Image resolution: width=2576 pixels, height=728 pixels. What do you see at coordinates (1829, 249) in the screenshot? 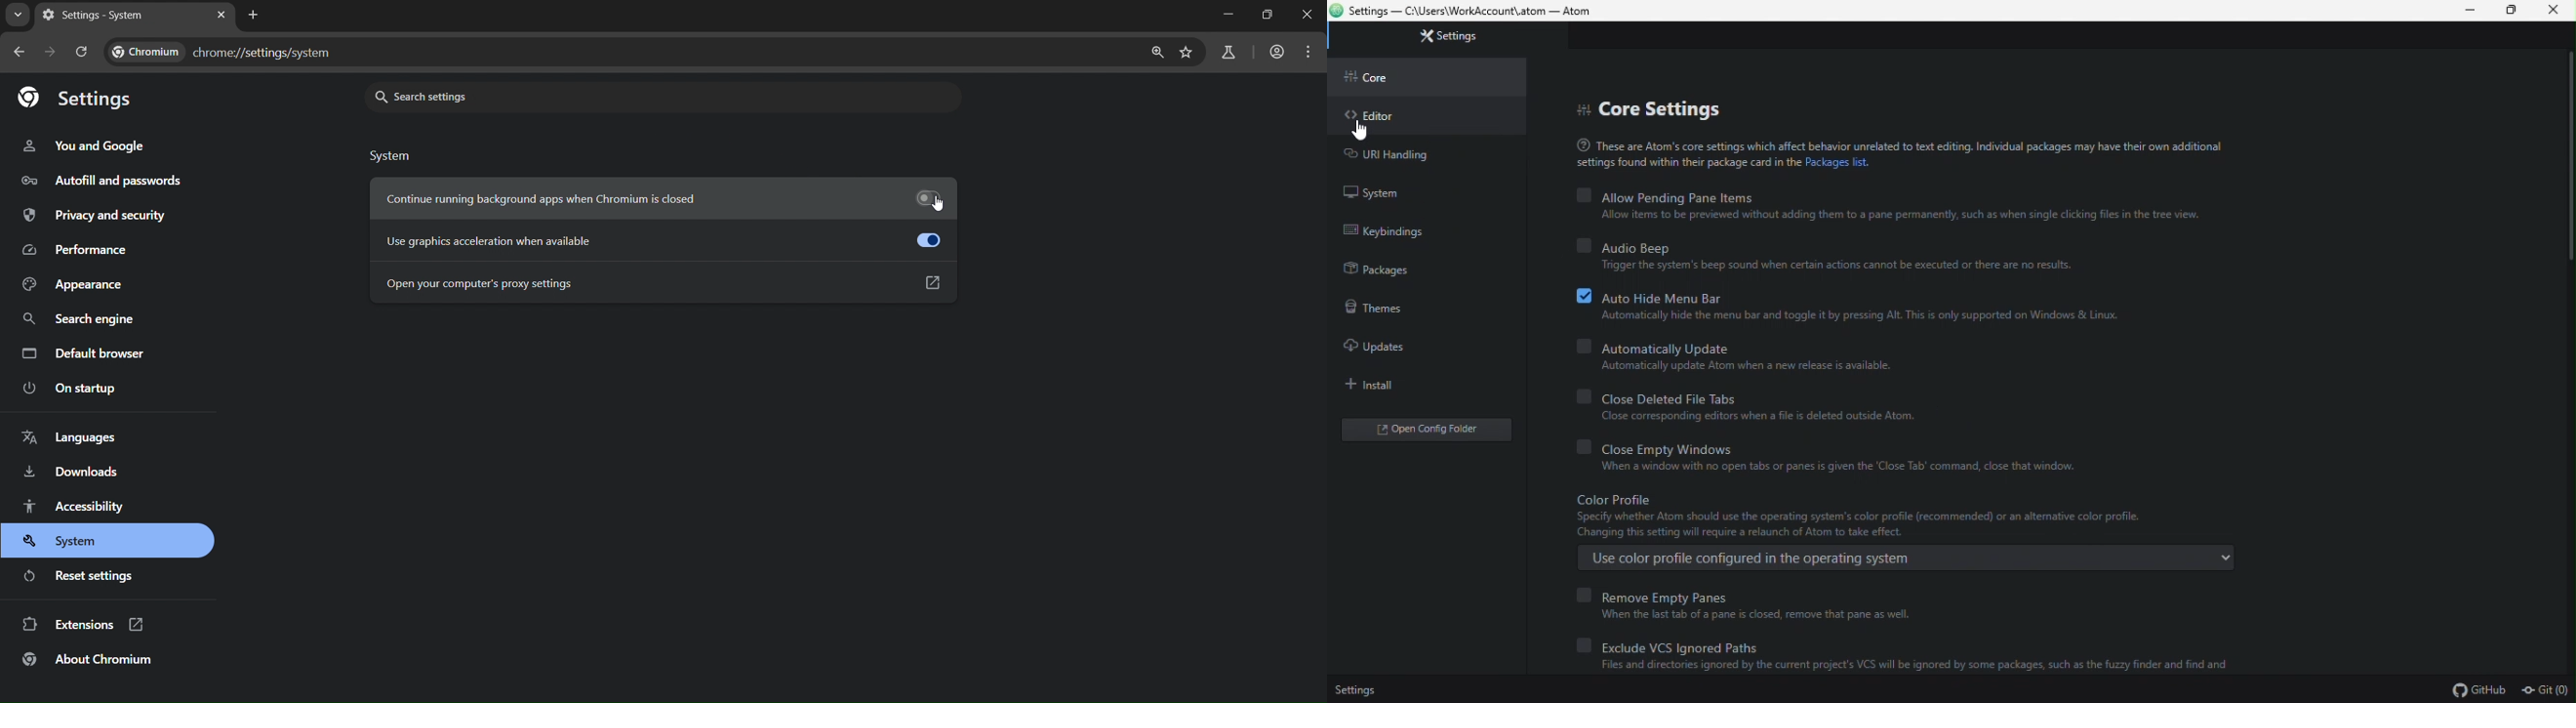
I see `Audio beep` at bounding box center [1829, 249].